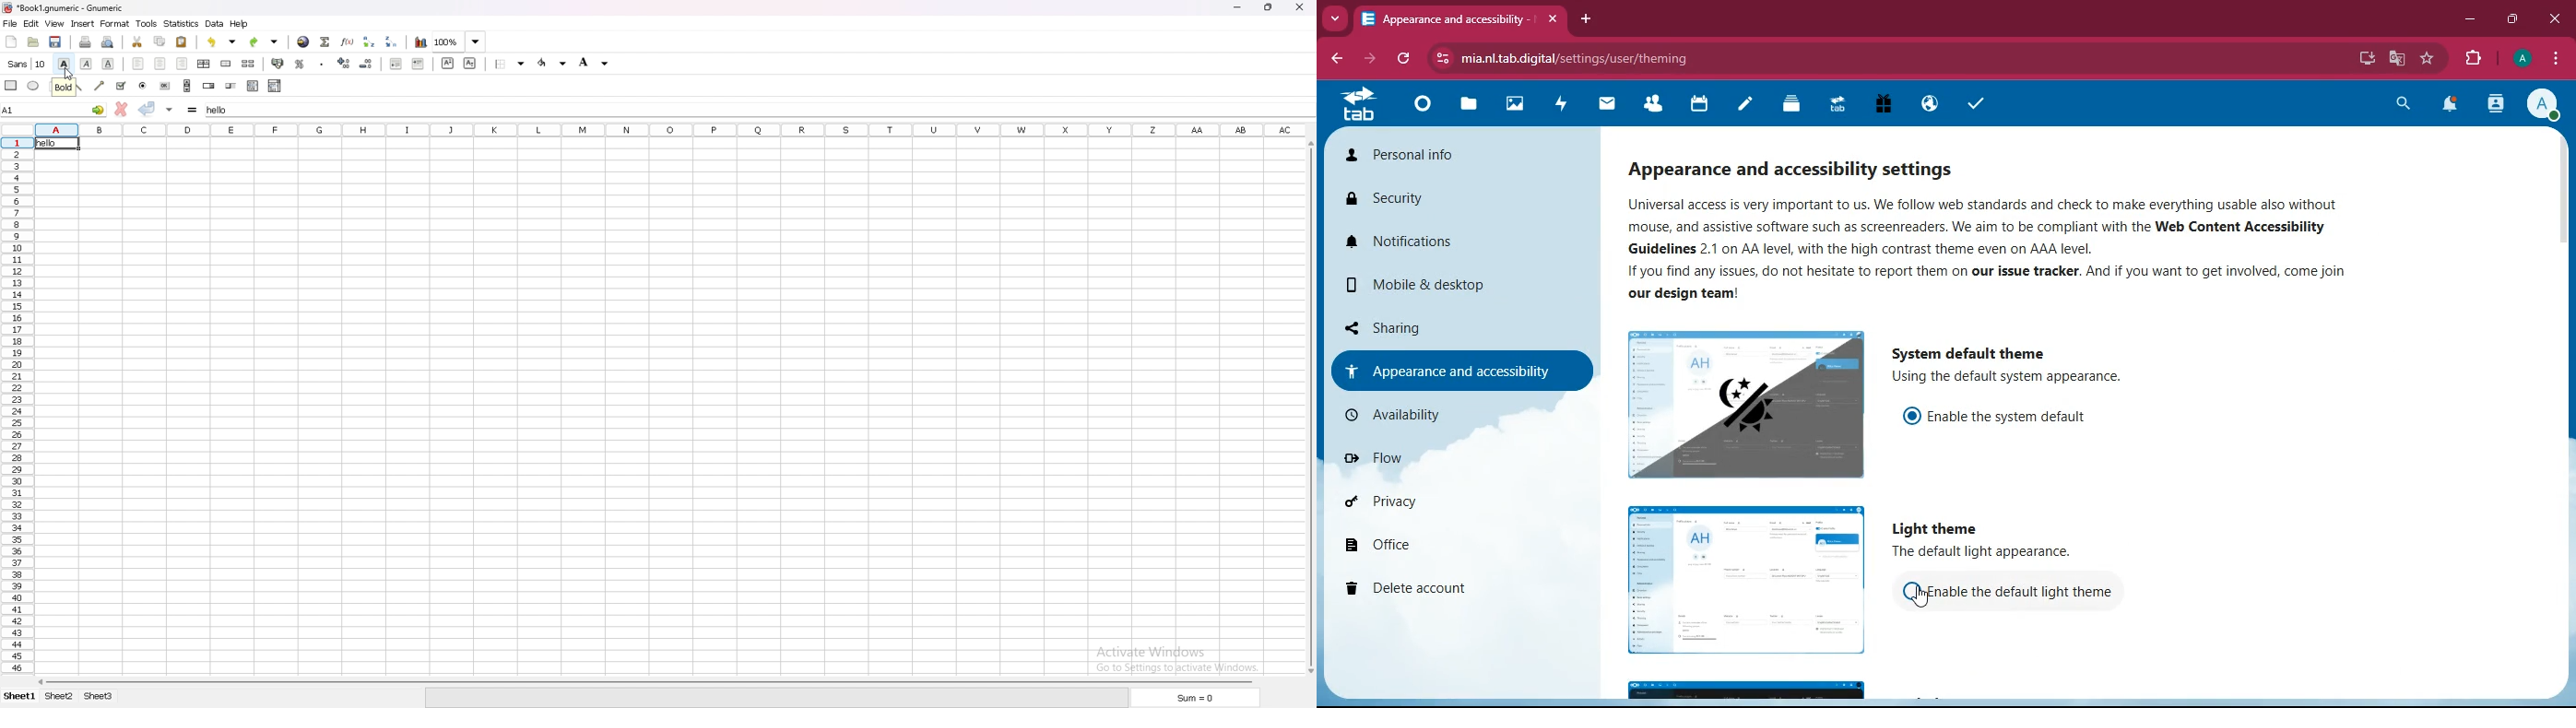 The width and height of the screenshot is (2576, 728). I want to click on underline, so click(108, 65).